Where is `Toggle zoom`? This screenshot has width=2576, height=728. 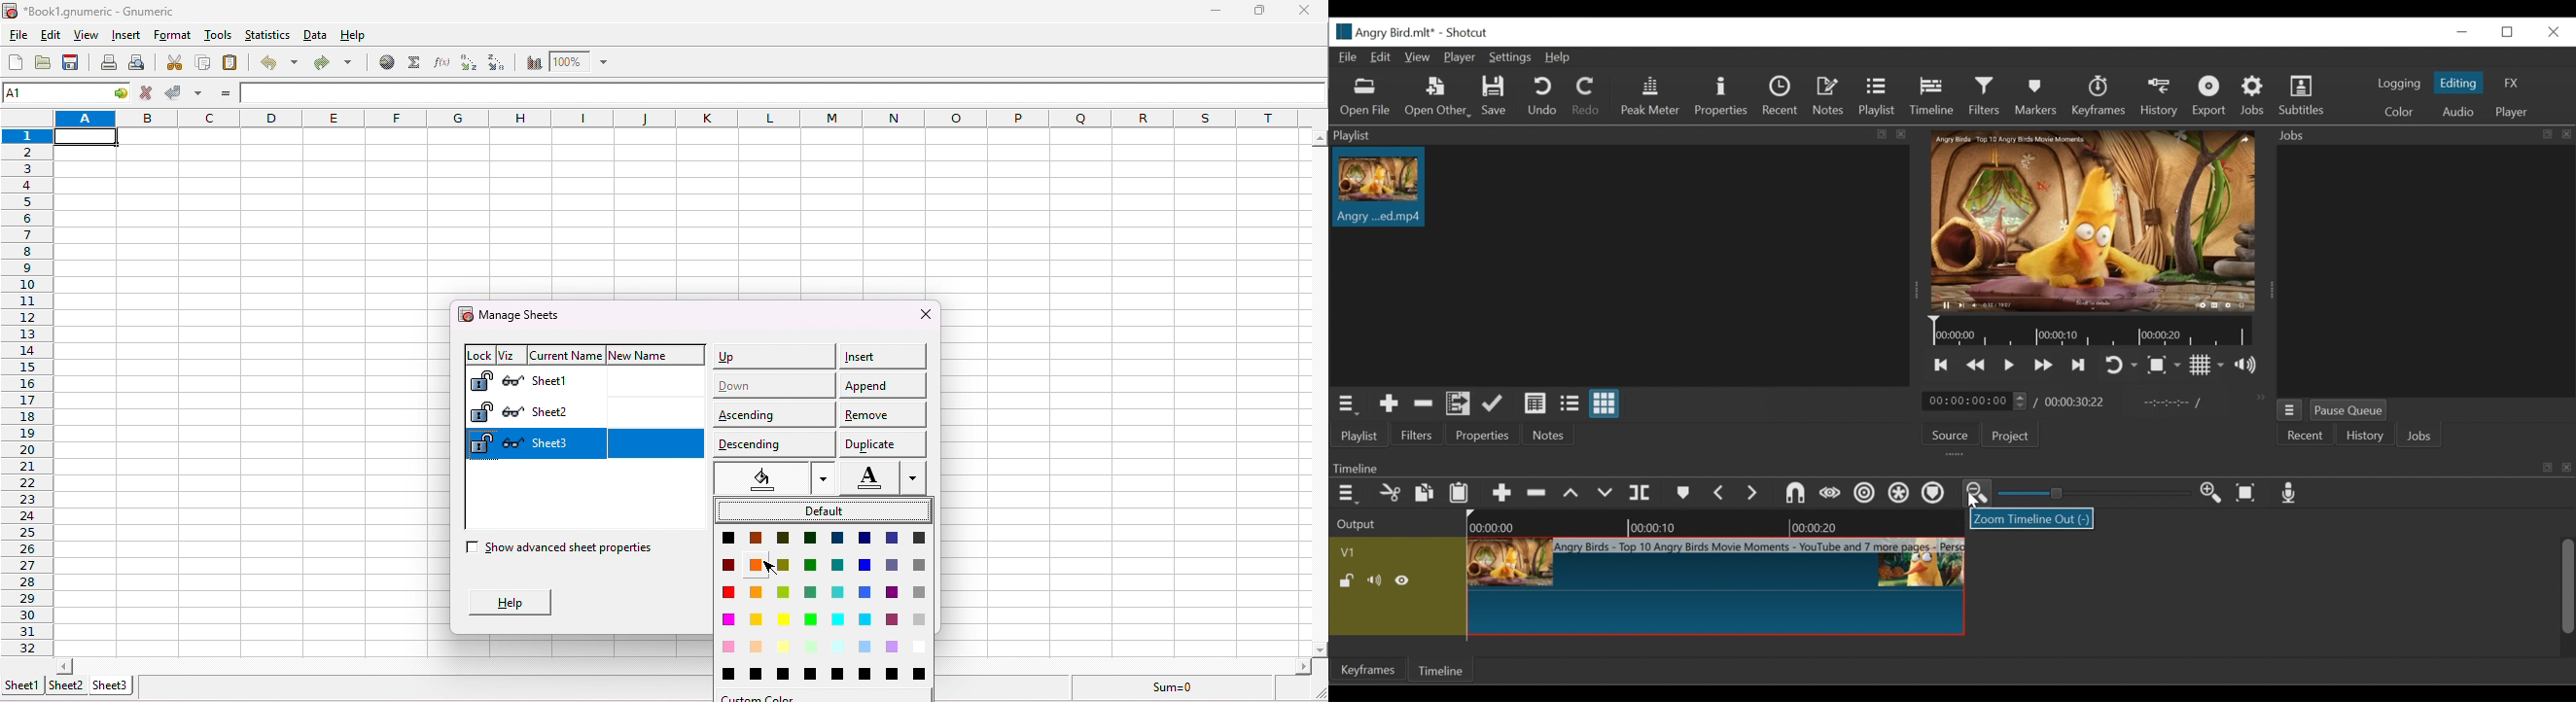 Toggle zoom is located at coordinates (2166, 367).